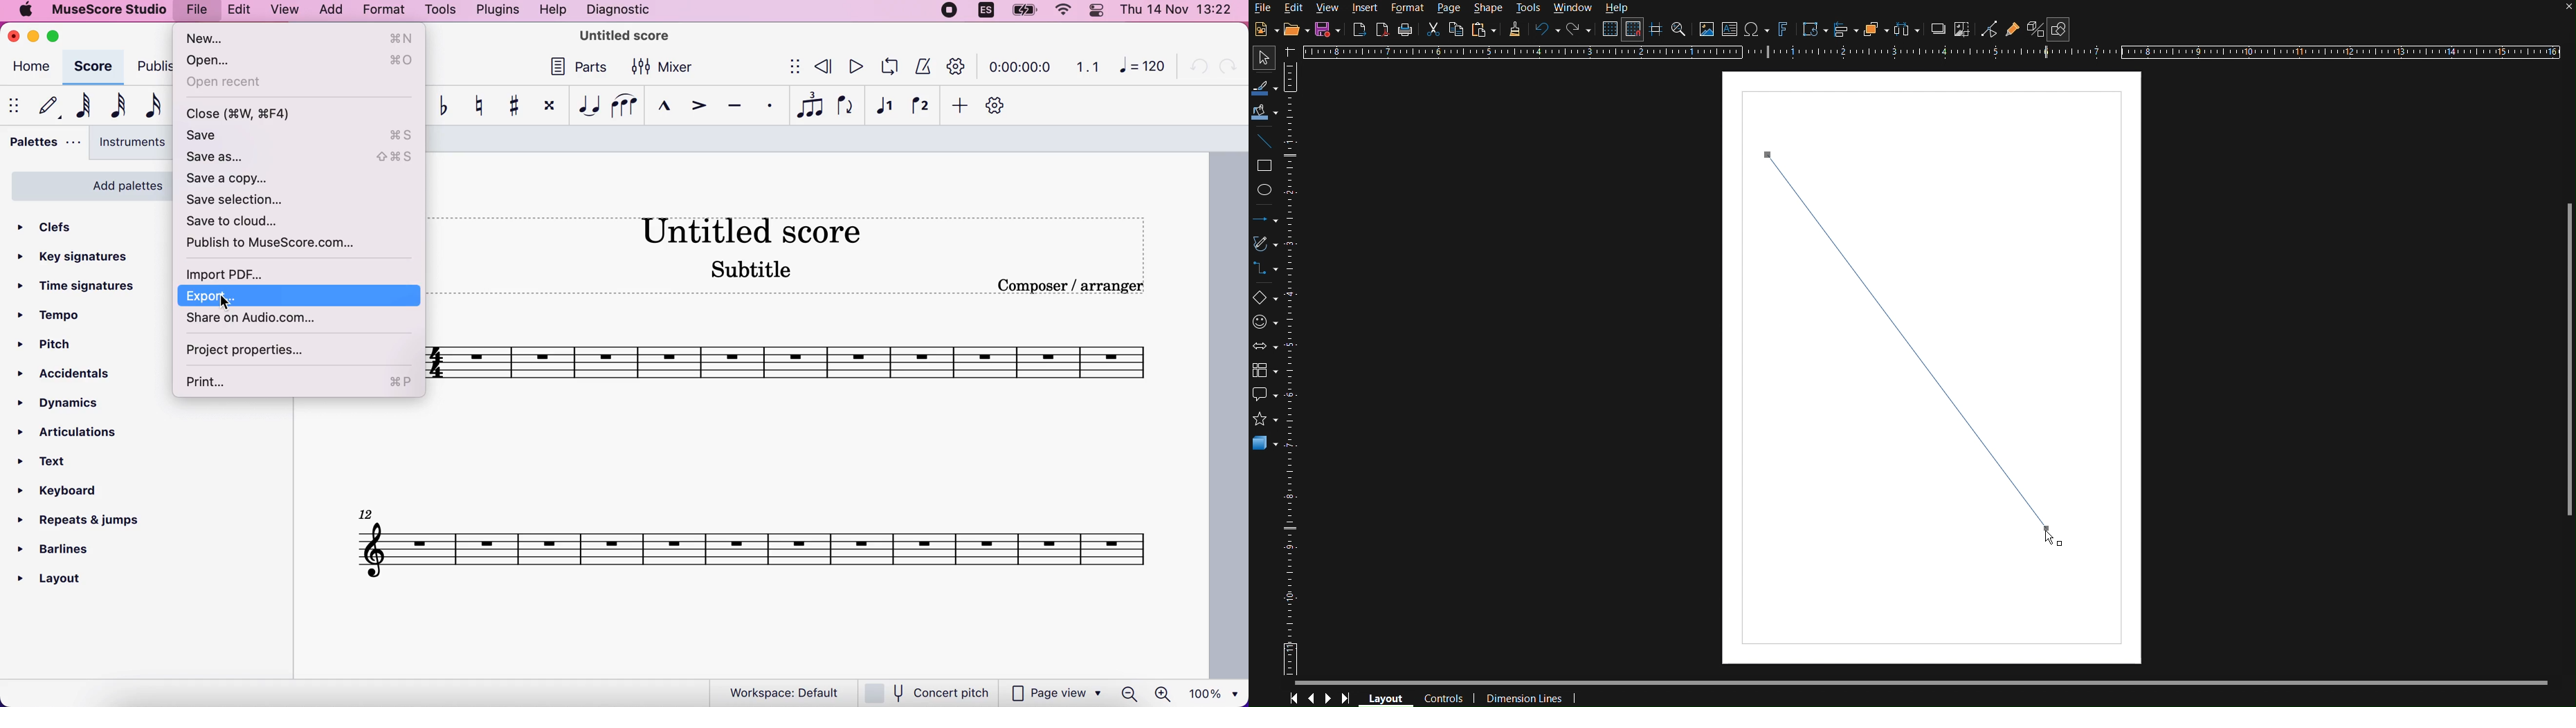 This screenshot has height=728, width=2576. What do you see at coordinates (953, 66) in the screenshot?
I see `customization tool` at bounding box center [953, 66].